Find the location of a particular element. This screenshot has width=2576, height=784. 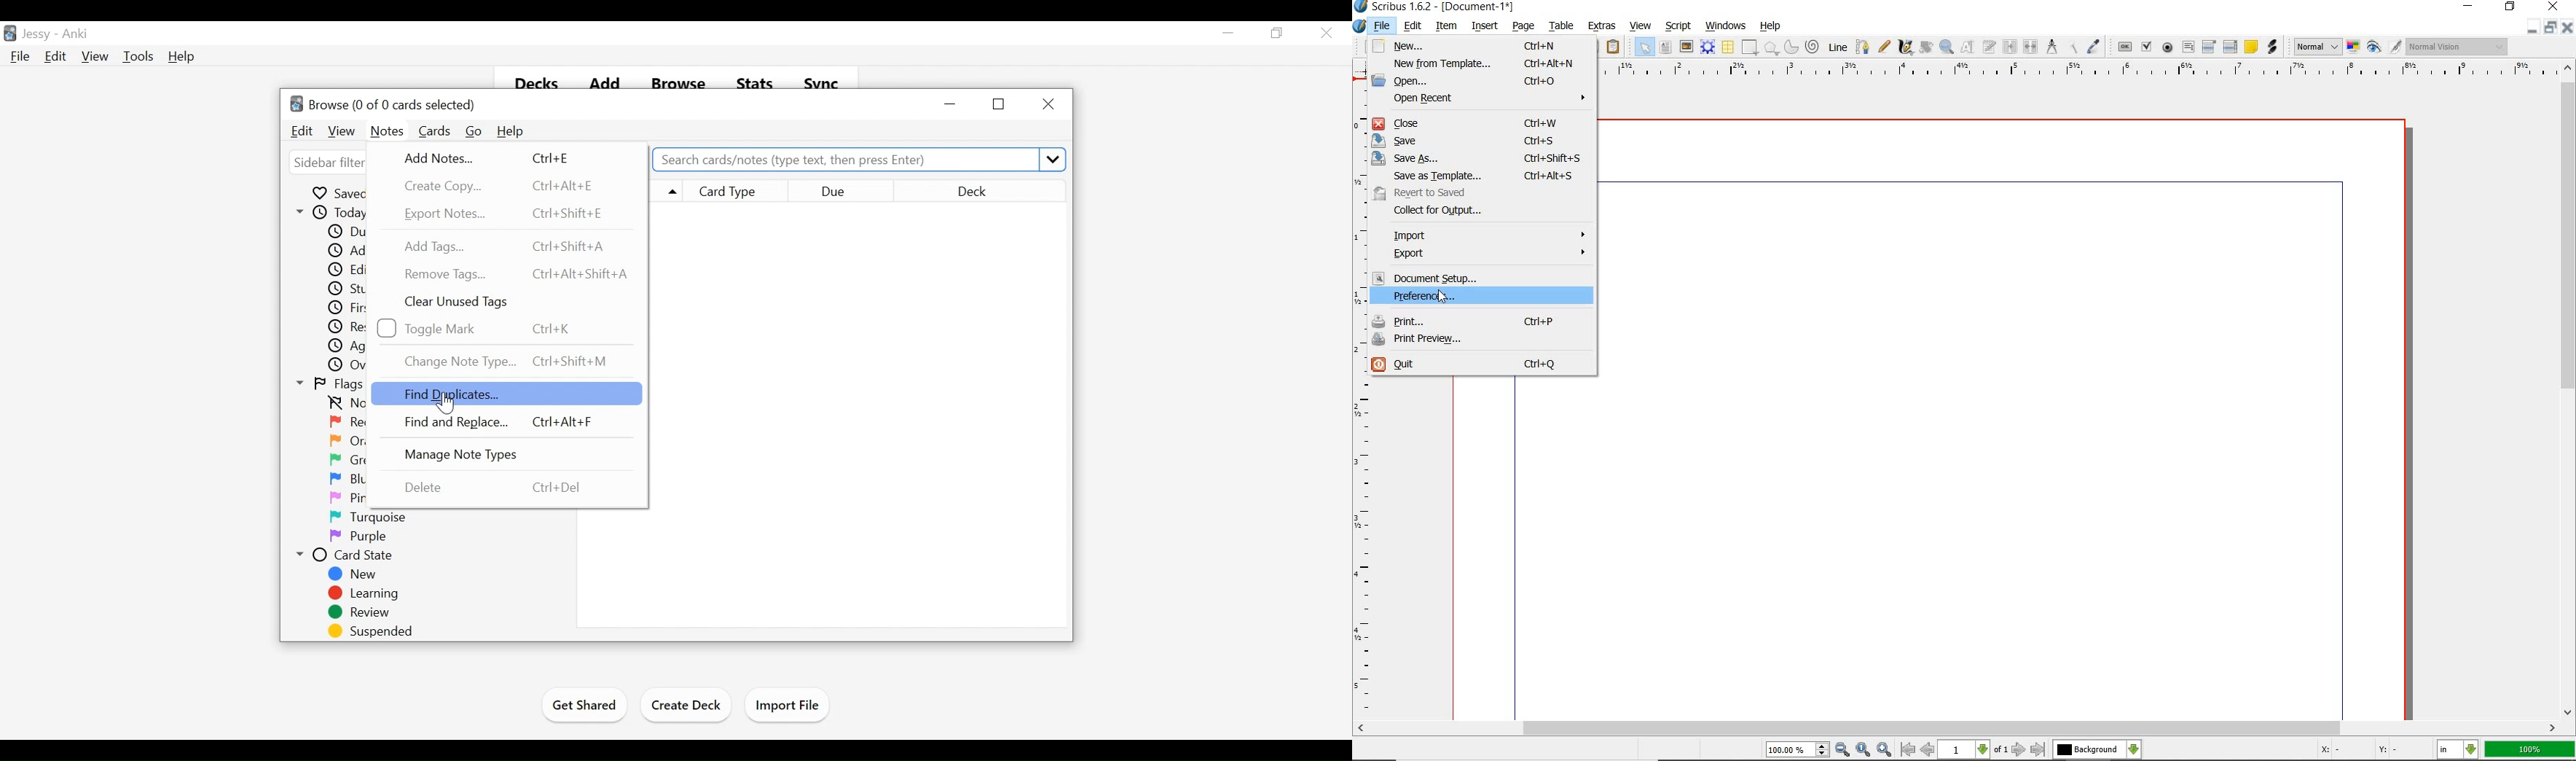

Turquoise is located at coordinates (375, 518).